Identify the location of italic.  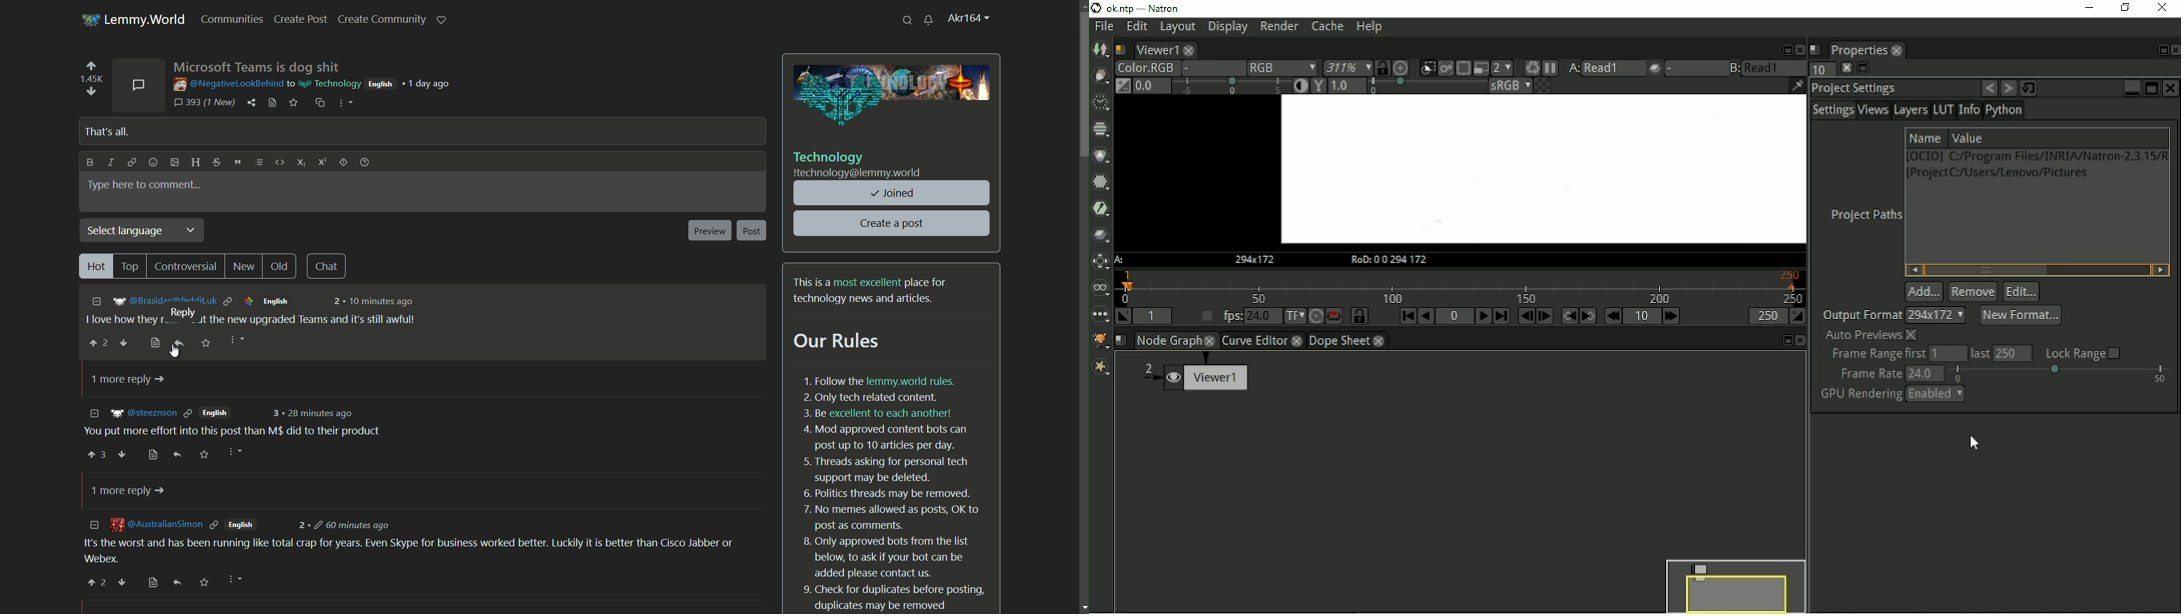
(112, 163).